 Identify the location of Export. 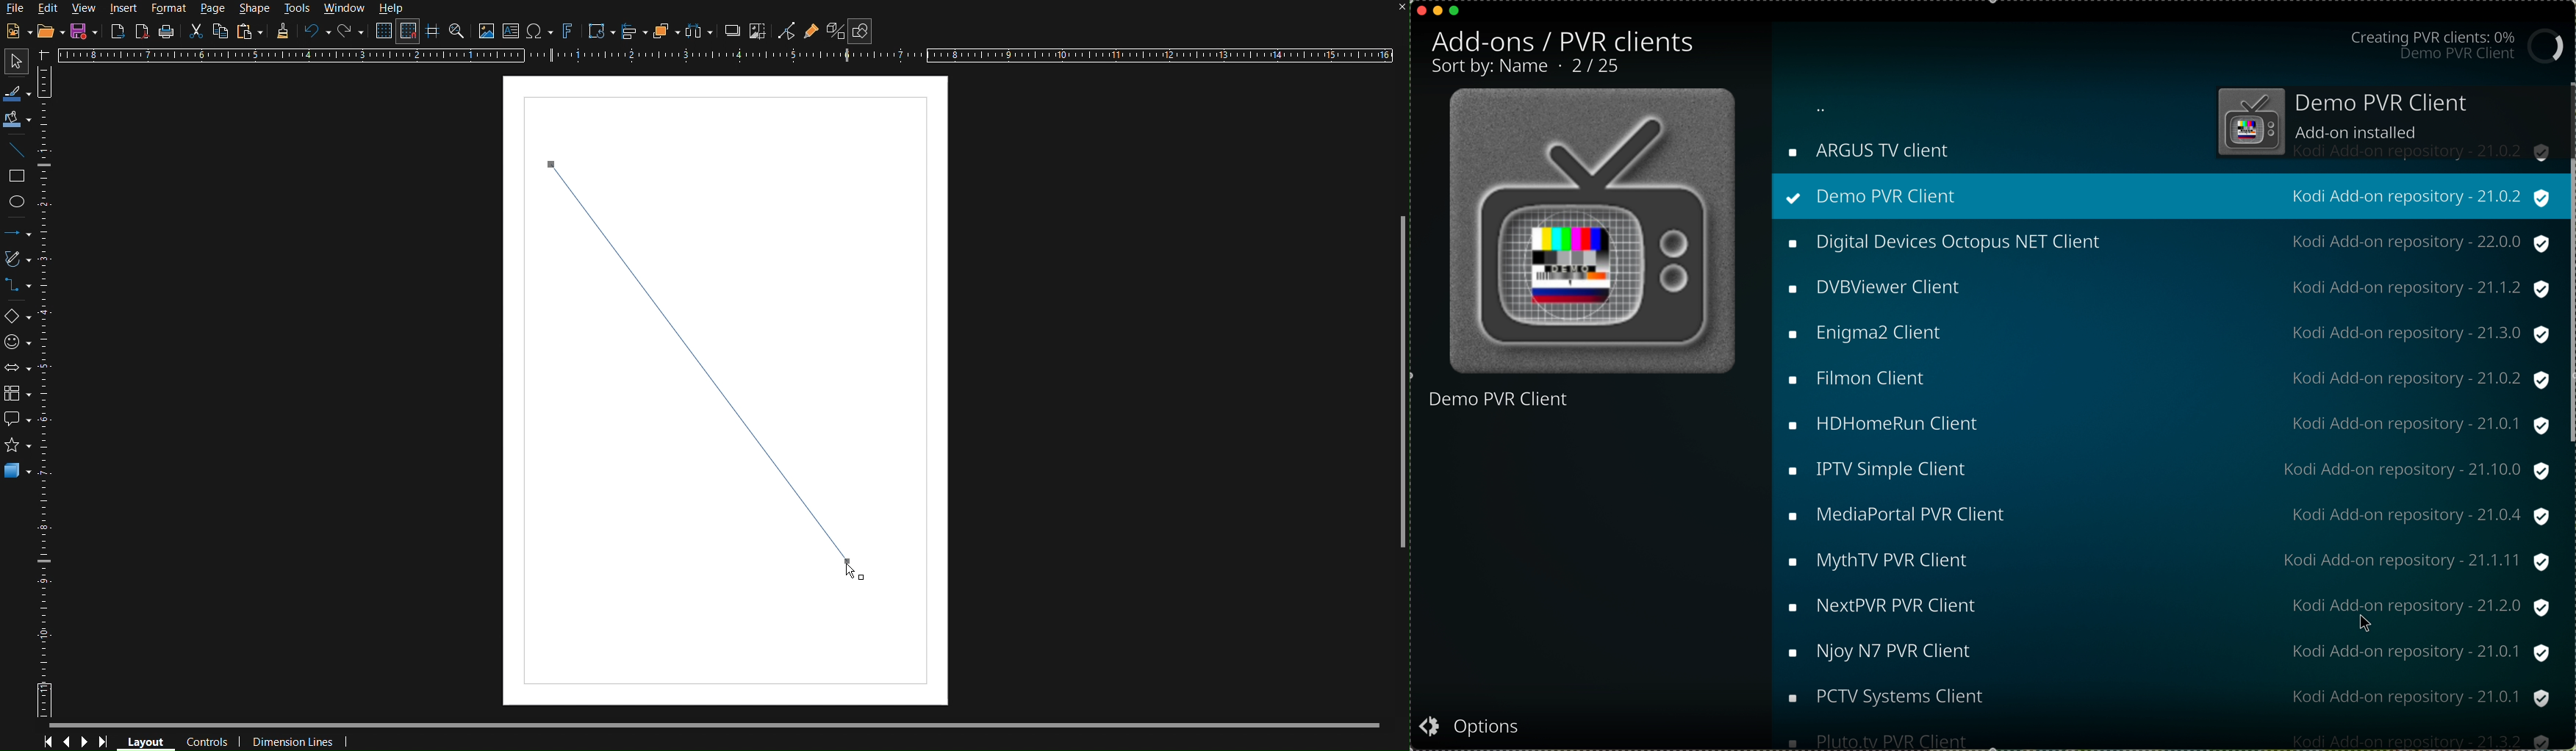
(118, 31).